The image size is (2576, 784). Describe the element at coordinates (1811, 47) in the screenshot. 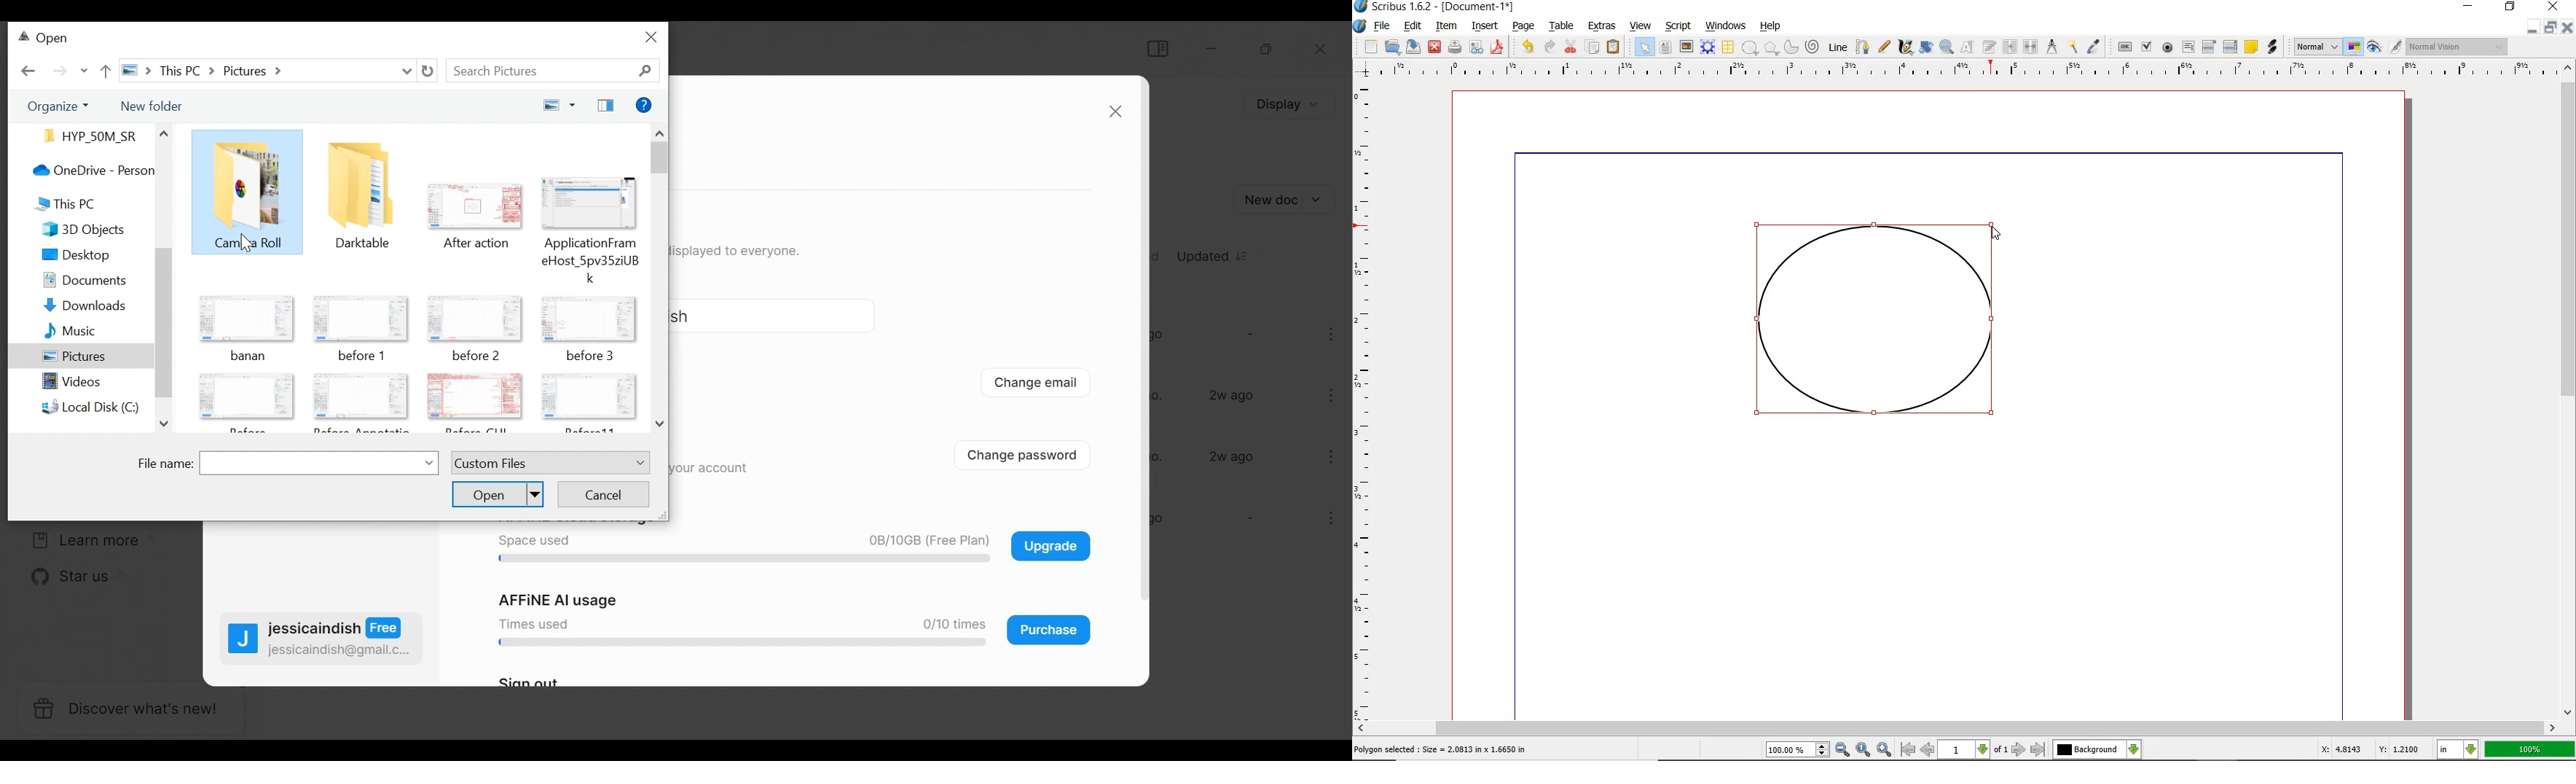

I see `SPIRAL` at that location.